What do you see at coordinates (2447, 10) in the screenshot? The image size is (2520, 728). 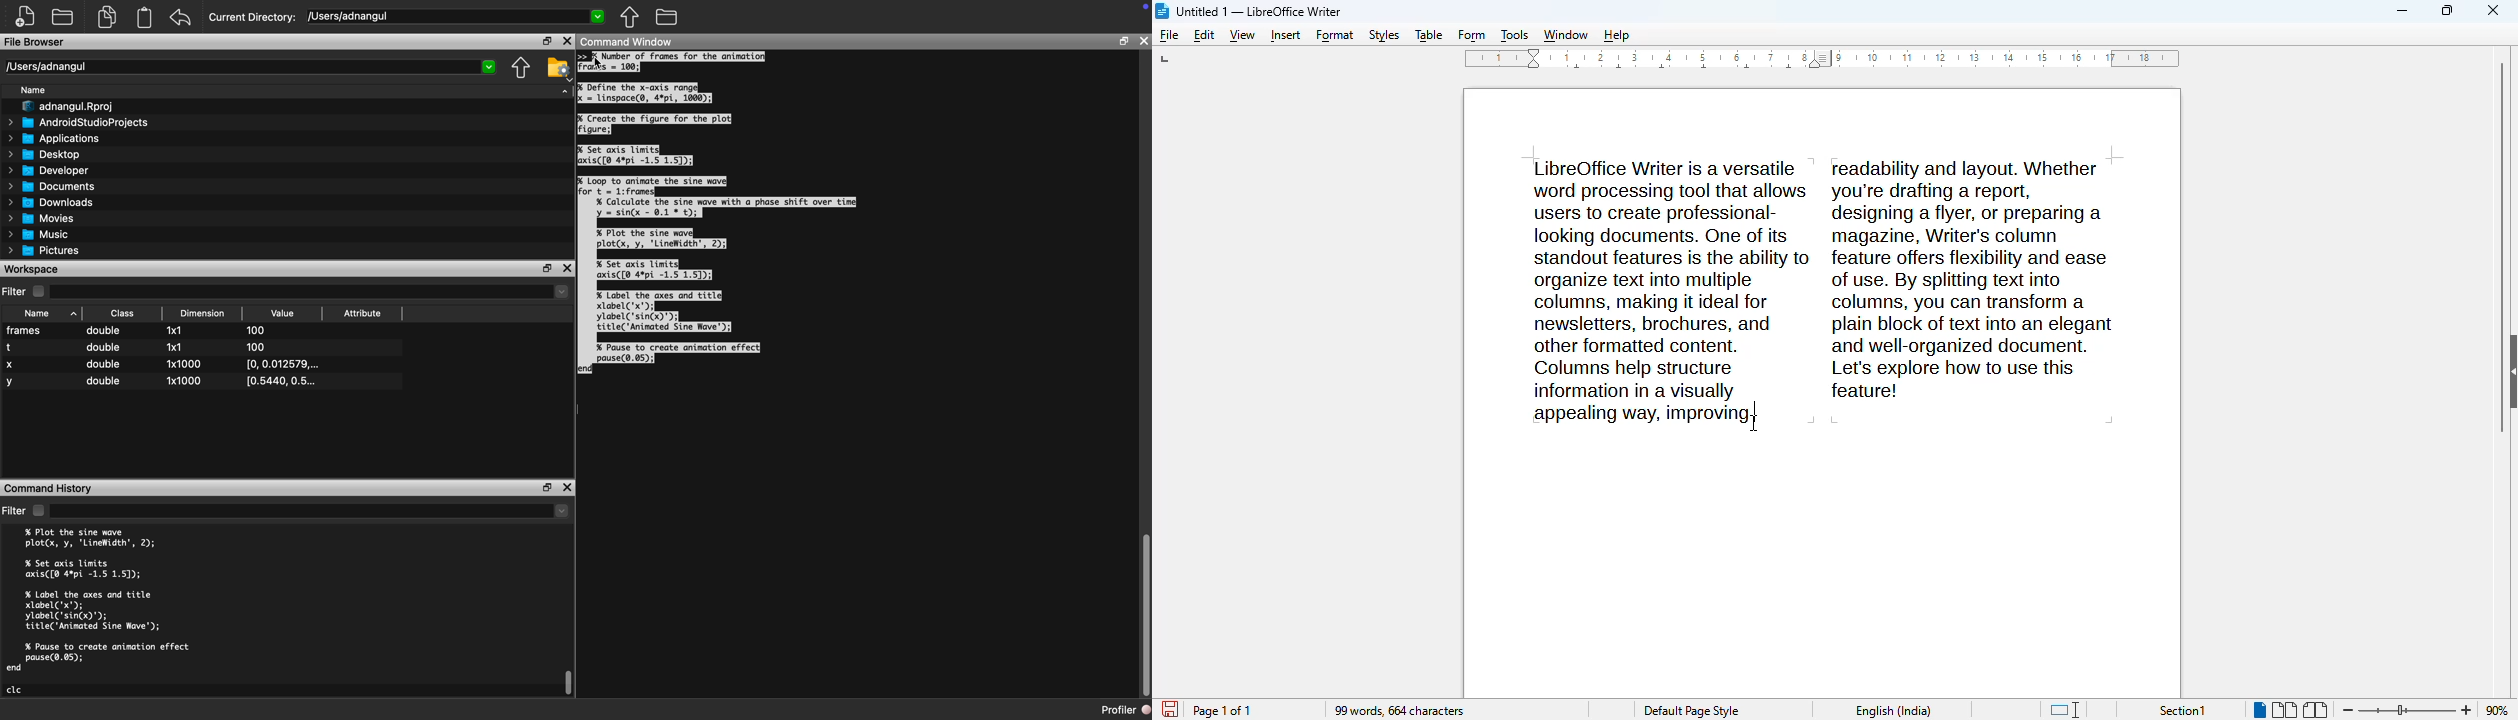 I see `maximize` at bounding box center [2447, 10].